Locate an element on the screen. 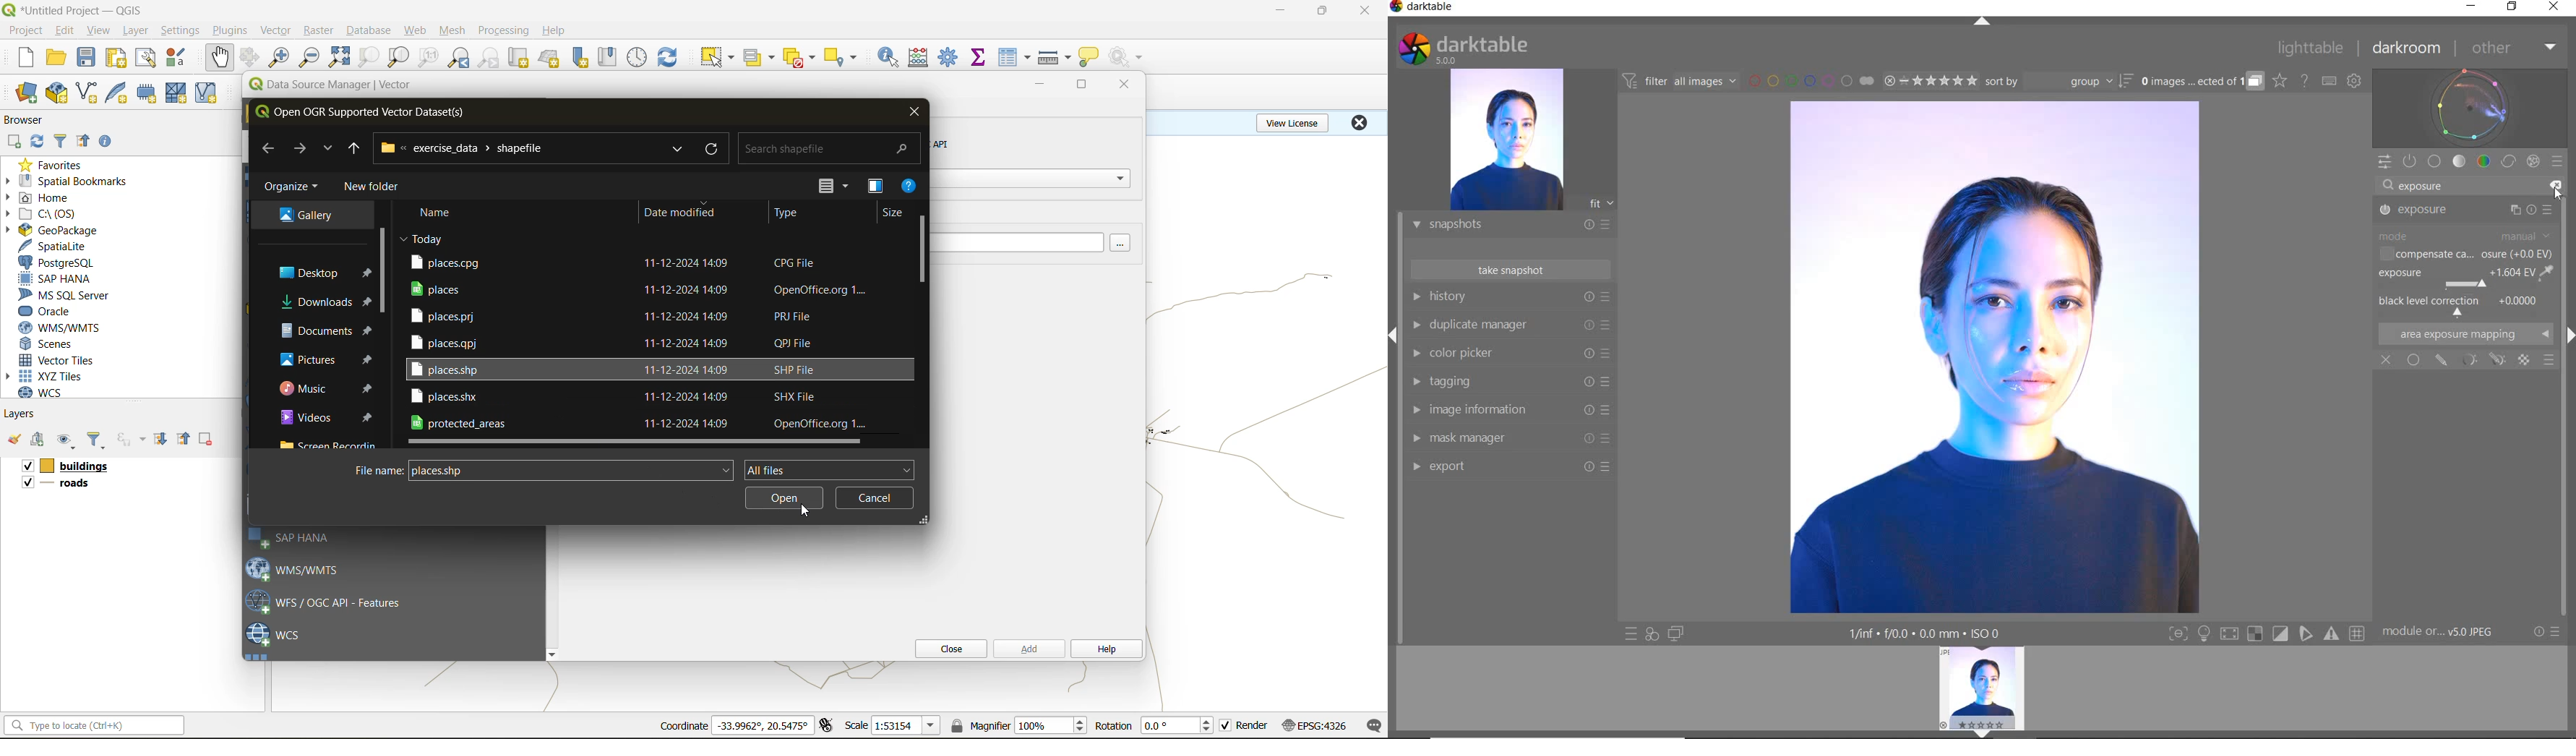 Image resolution: width=2576 pixels, height=756 pixels. refresh is located at coordinates (34, 143).